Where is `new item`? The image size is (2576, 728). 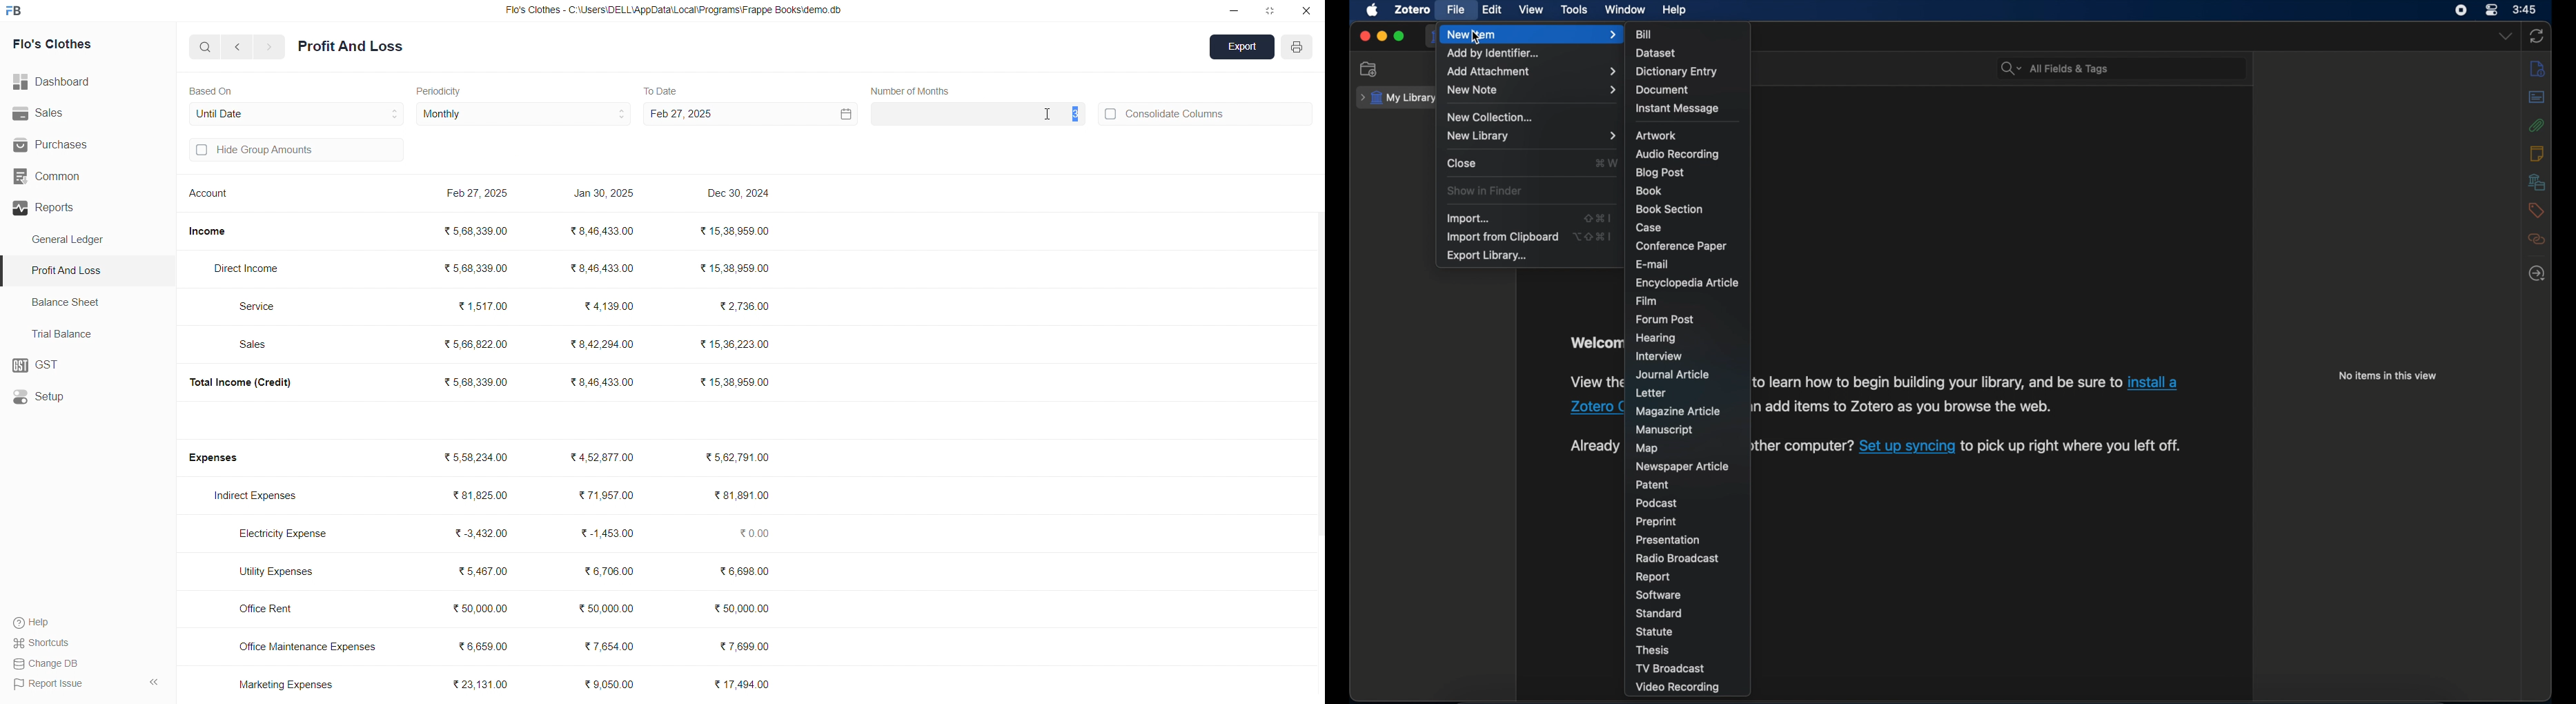
new item is located at coordinates (1533, 35).